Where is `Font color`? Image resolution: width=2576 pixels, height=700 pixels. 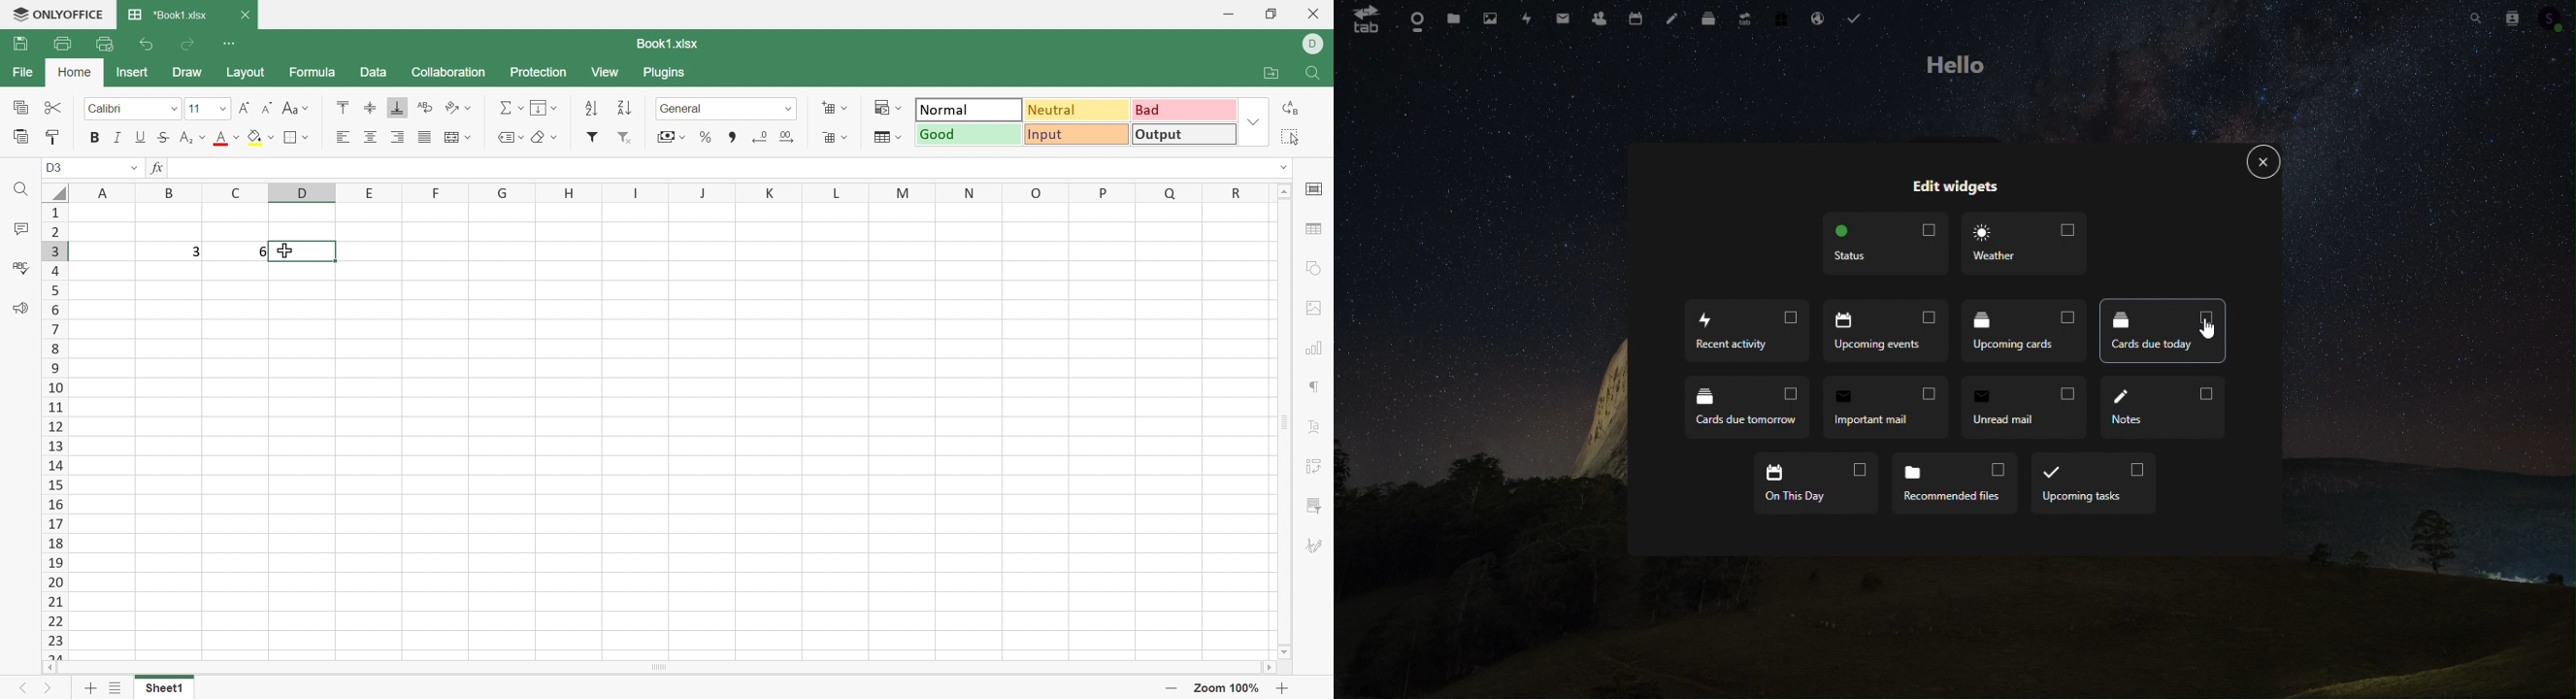 Font color is located at coordinates (226, 138).